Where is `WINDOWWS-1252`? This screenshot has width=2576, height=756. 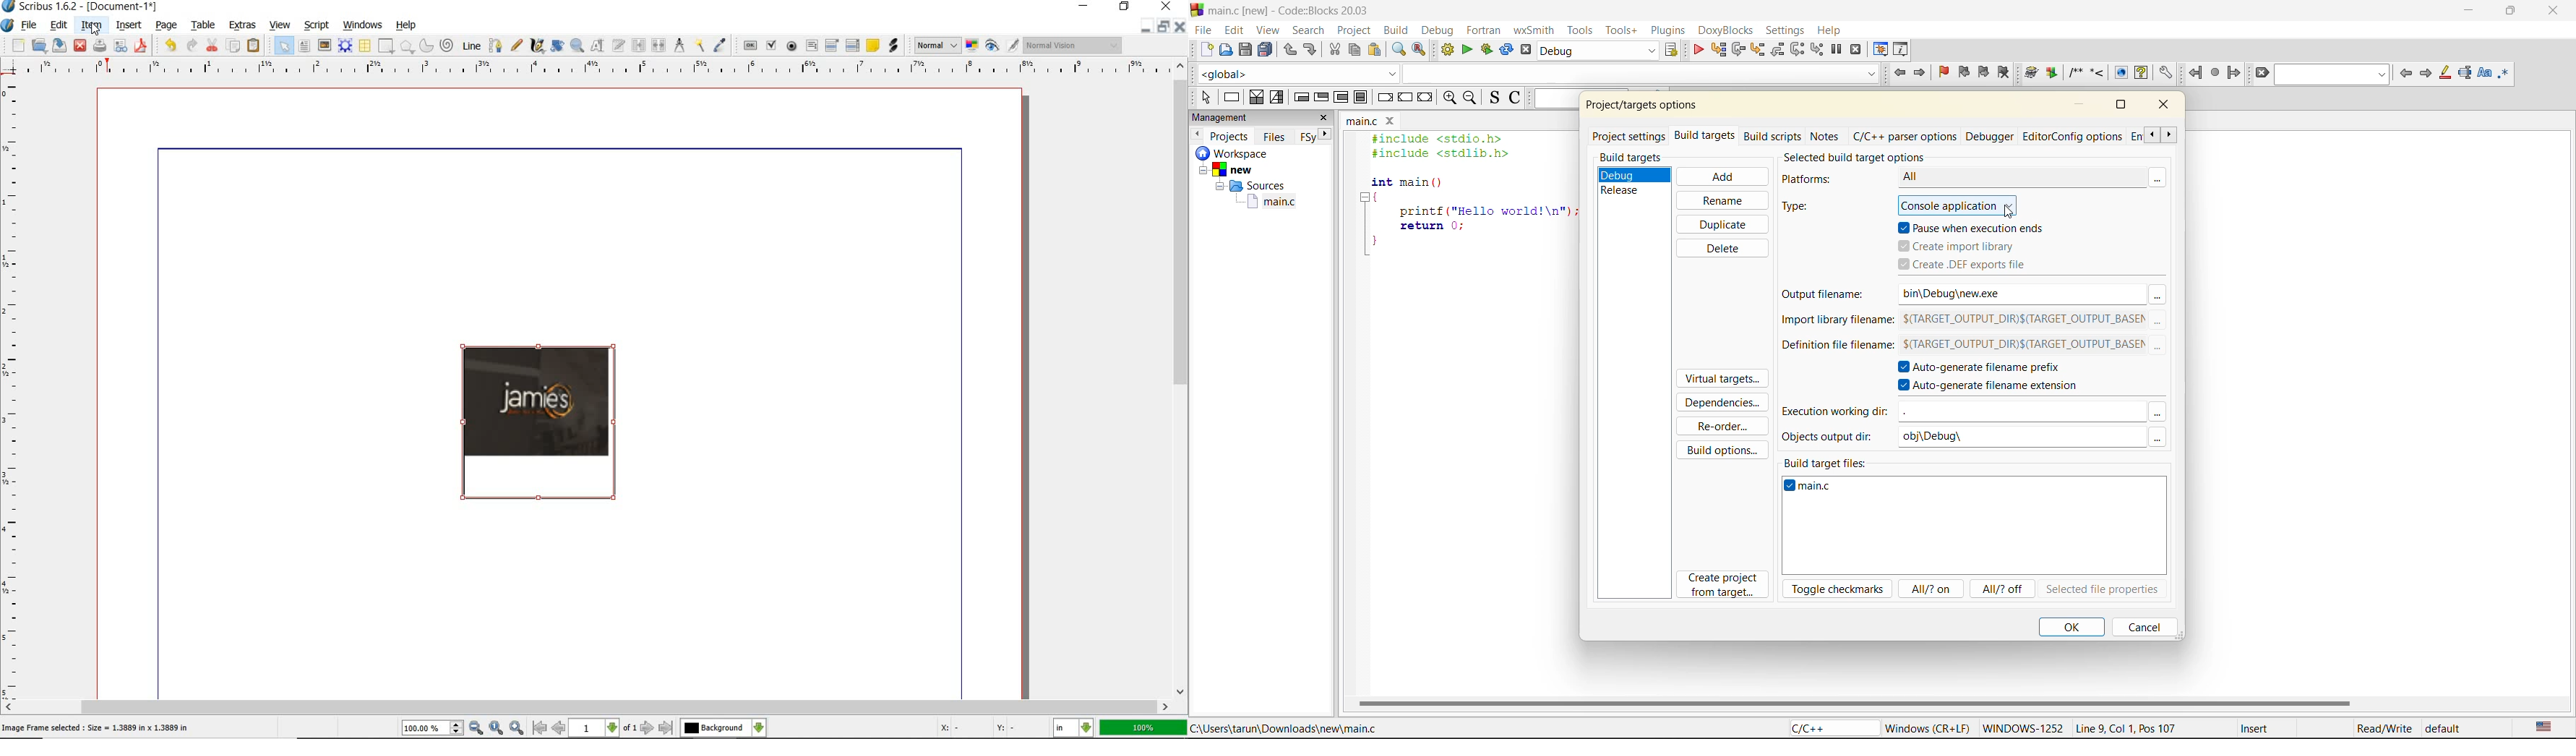
WINDOWWS-1252 is located at coordinates (2025, 727).